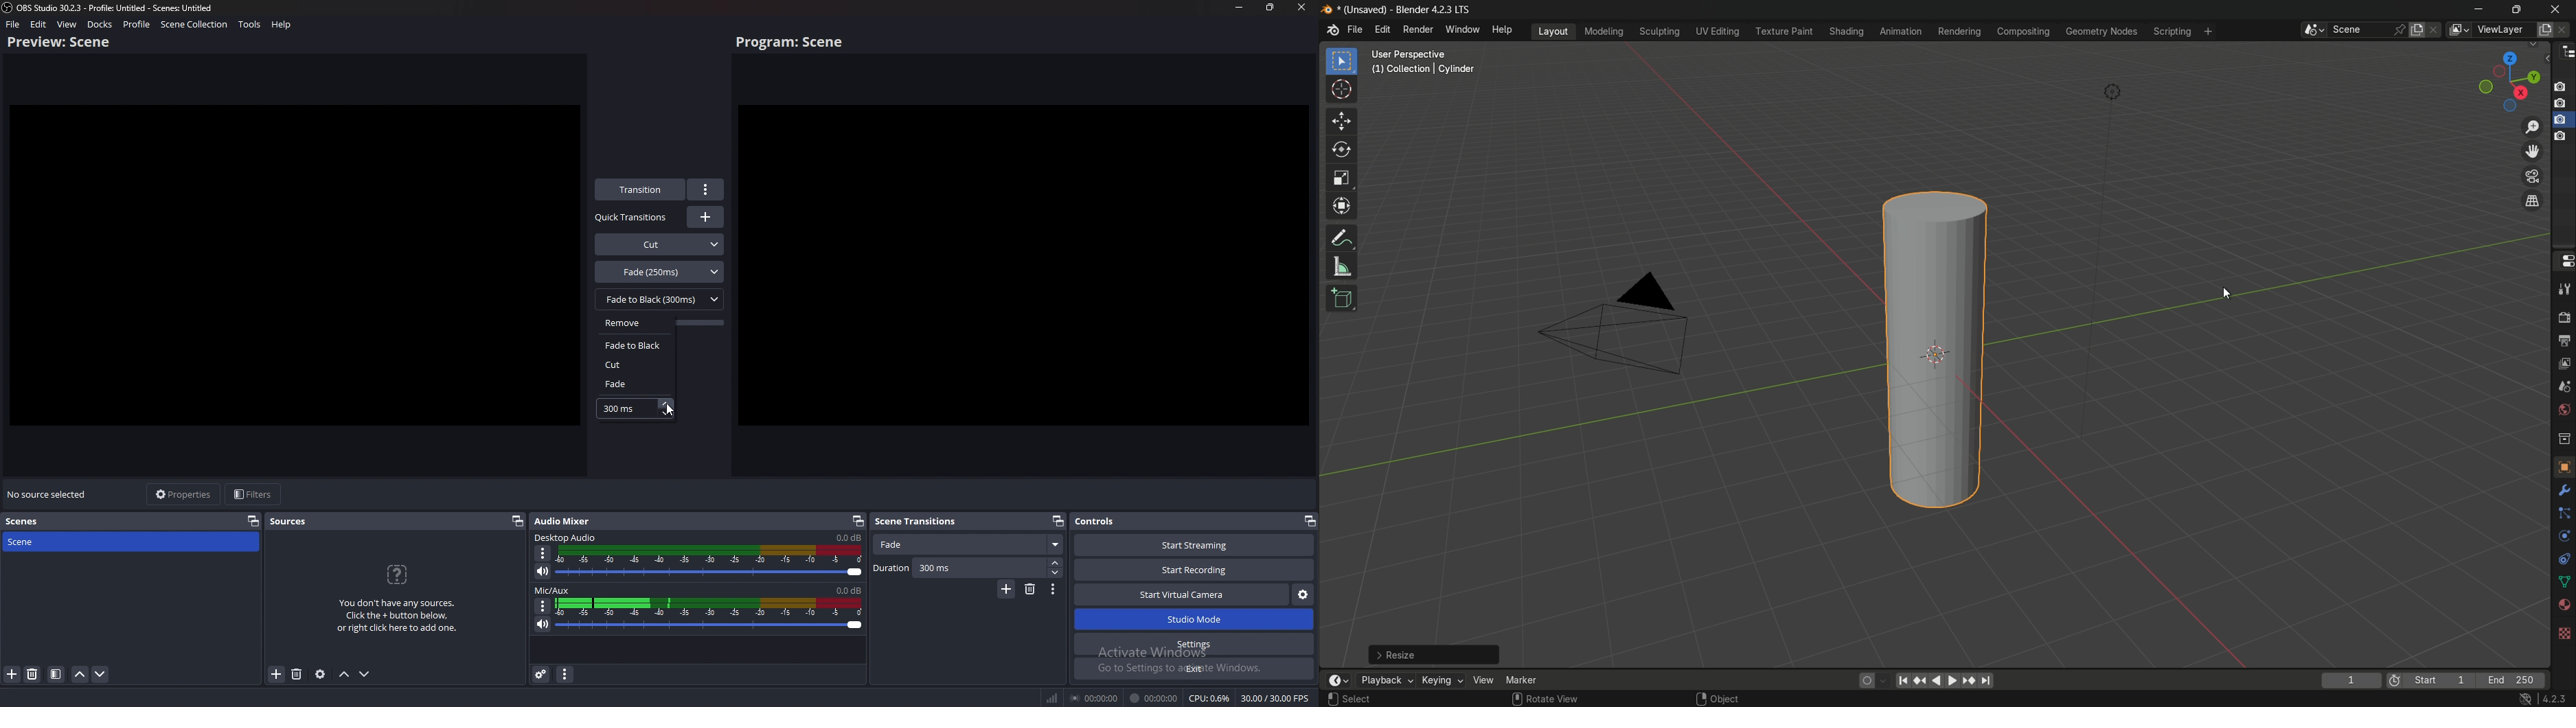 This screenshot has width=2576, height=728. What do you see at coordinates (544, 572) in the screenshot?
I see `Mute` at bounding box center [544, 572].